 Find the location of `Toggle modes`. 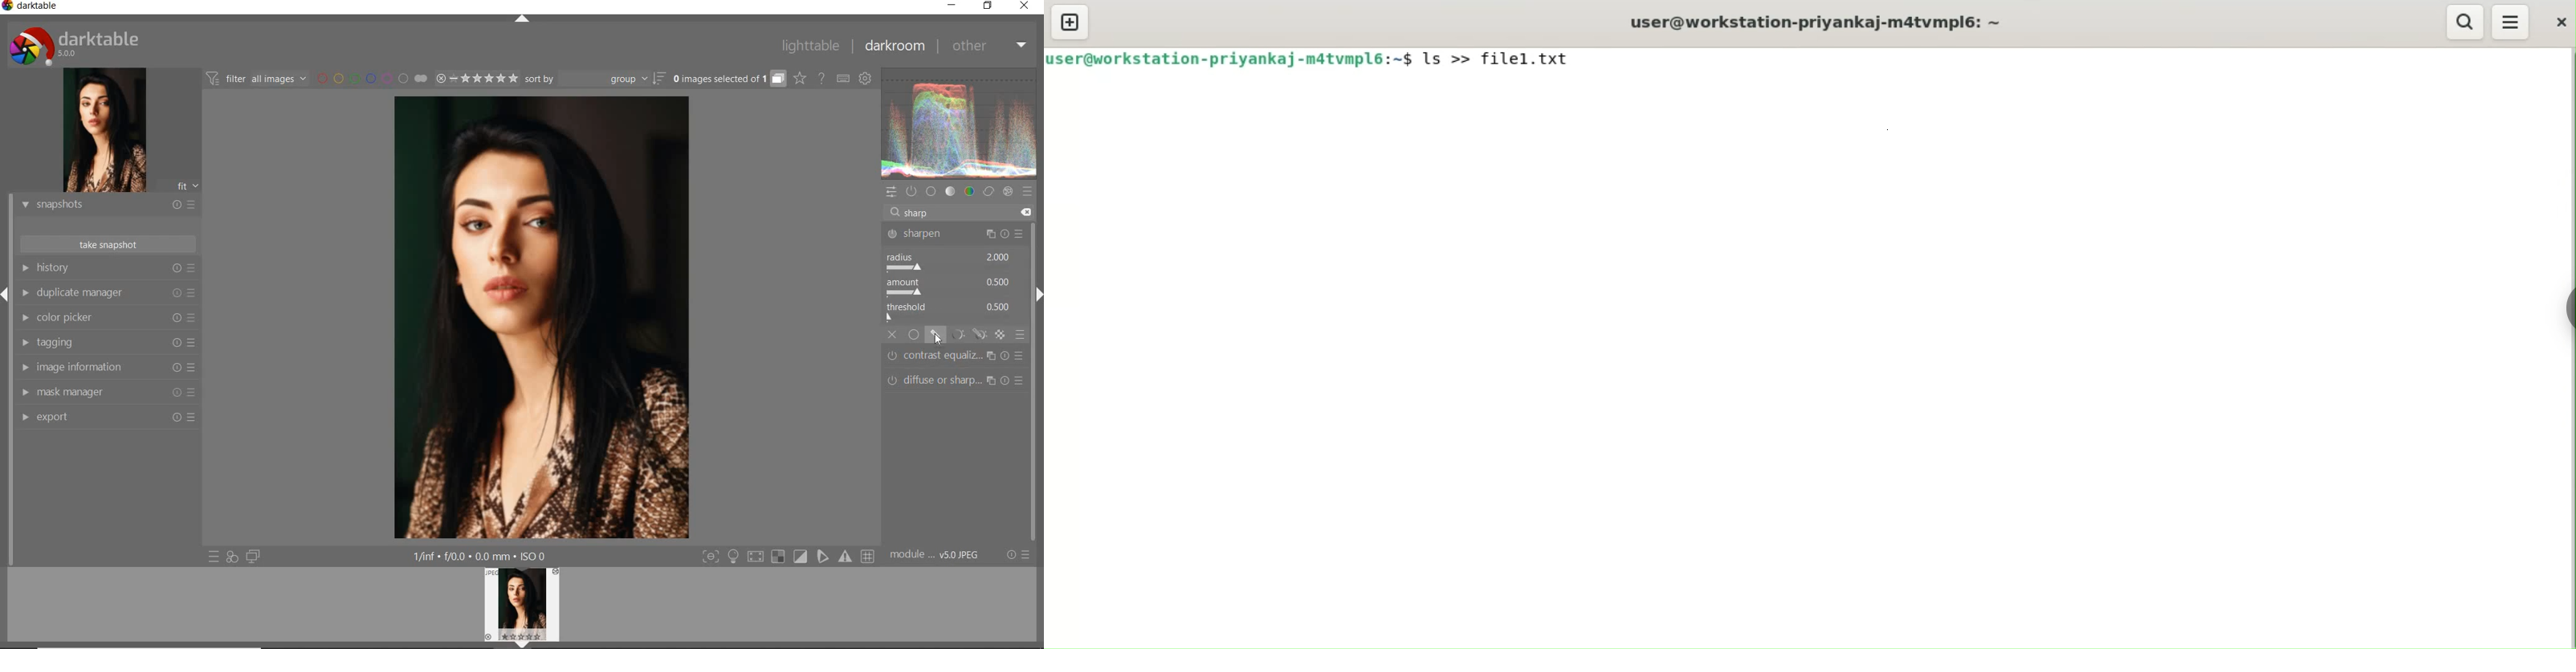

Toggle modes is located at coordinates (787, 556).